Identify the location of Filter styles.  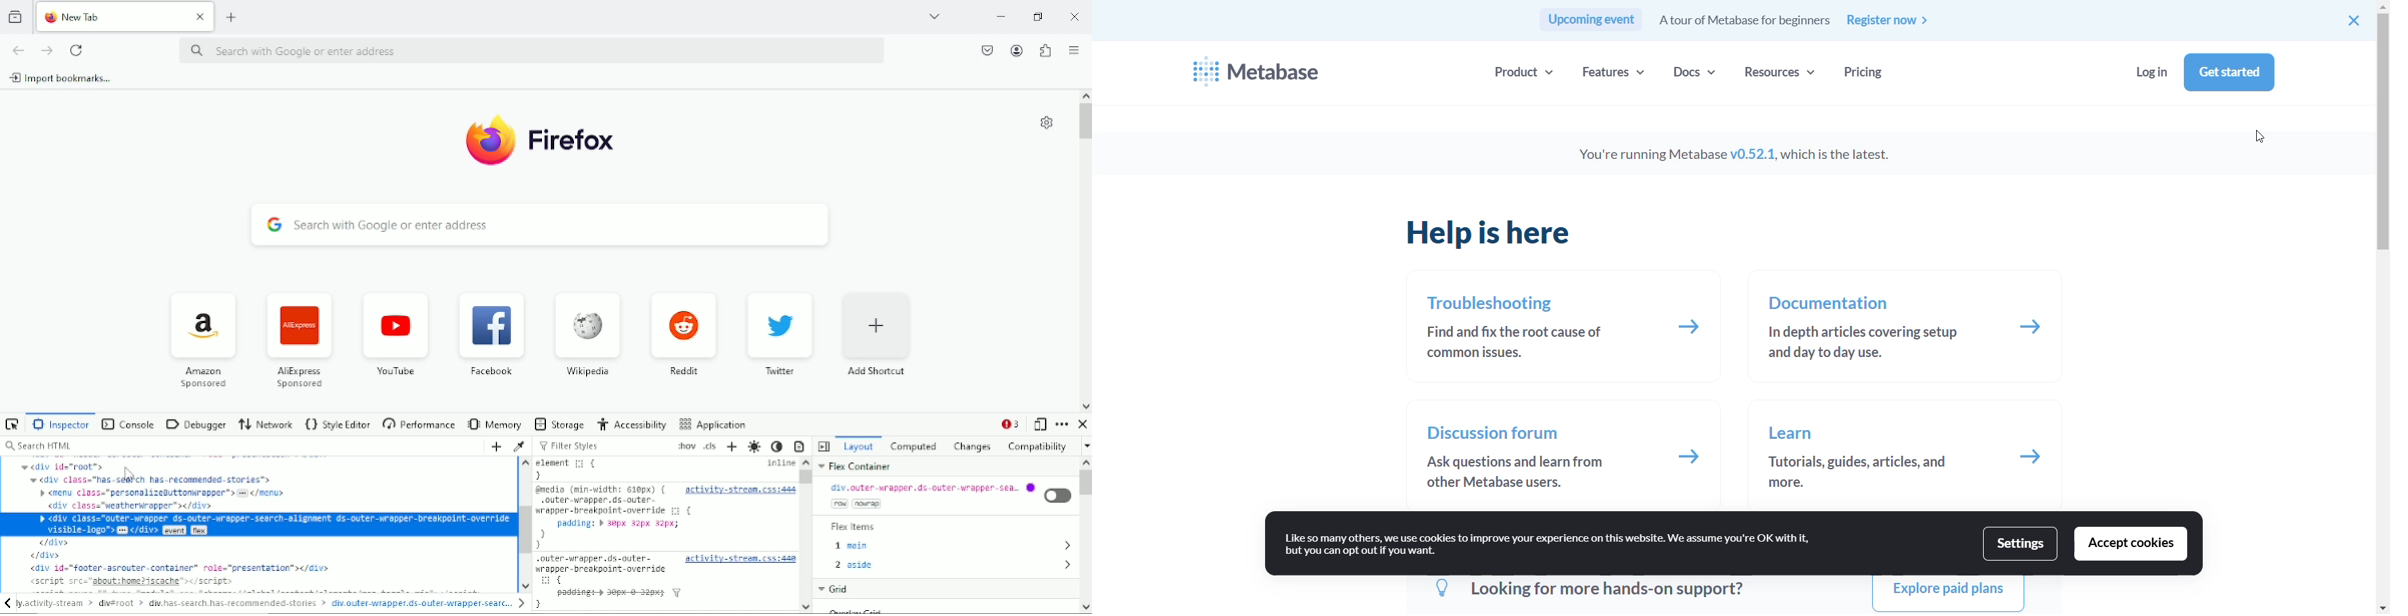
(569, 446).